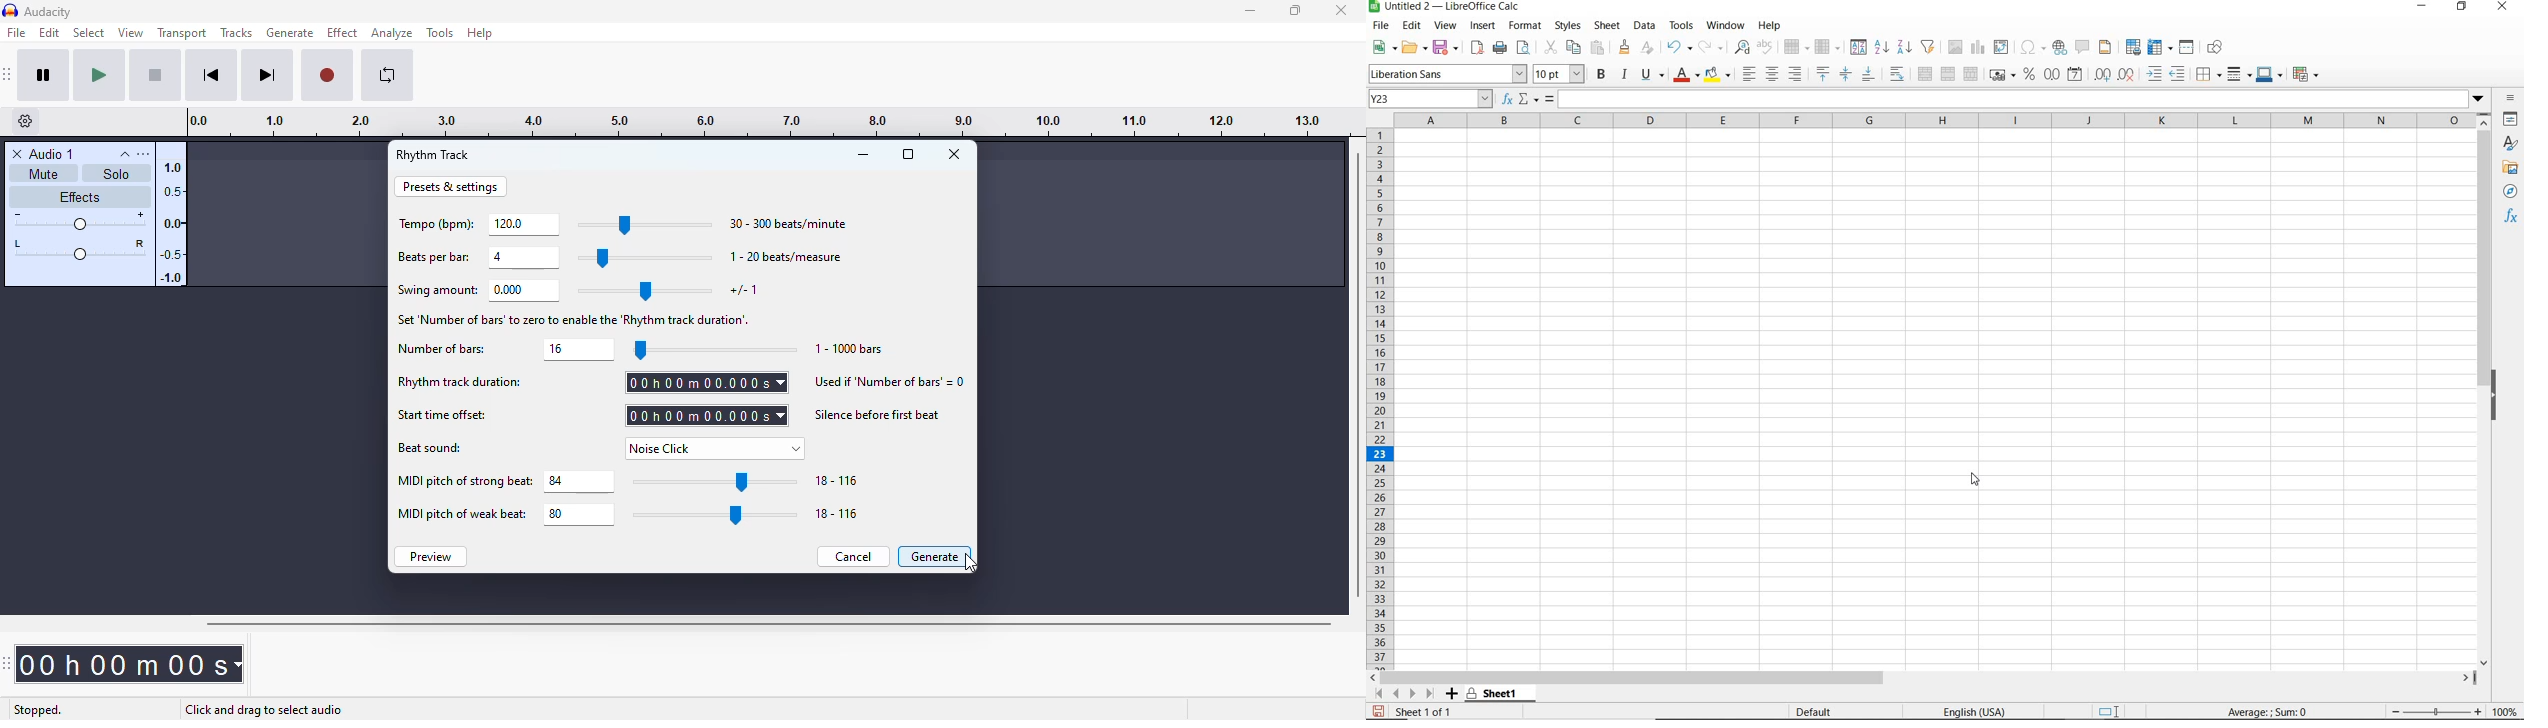 The height and width of the screenshot is (728, 2548). I want to click on maximize, so click(908, 153).